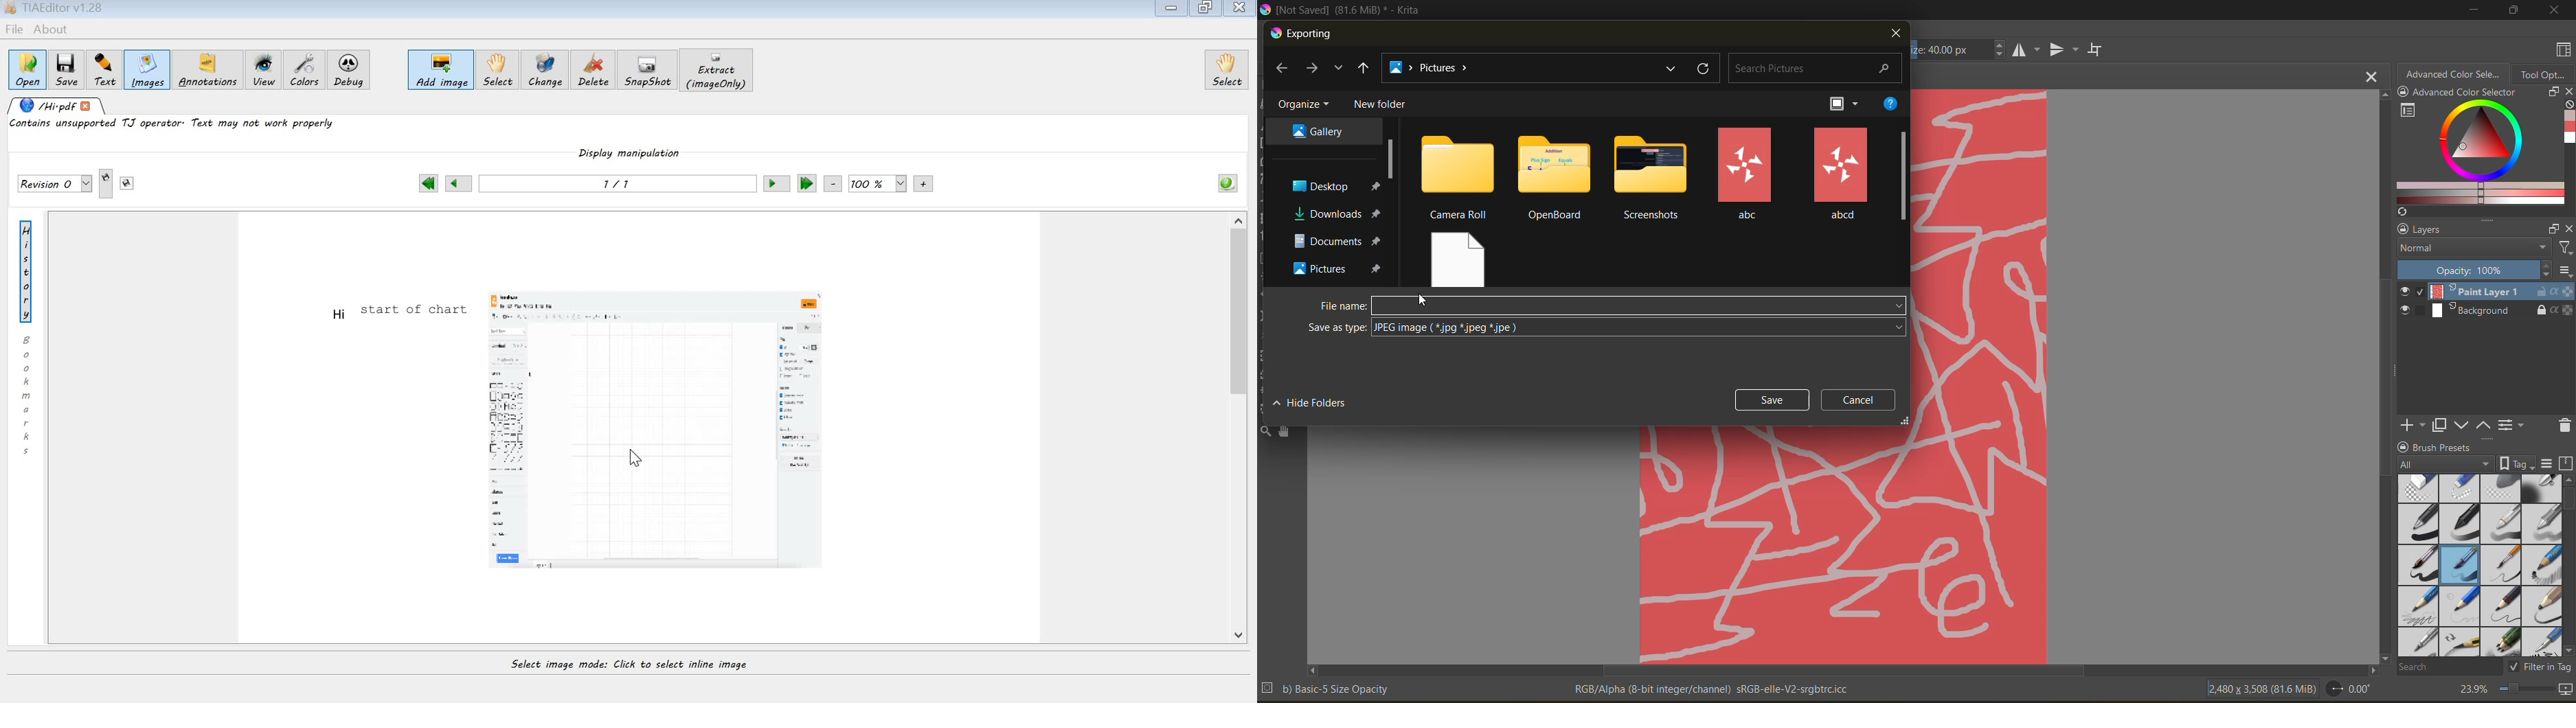 This screenshot has width=2576, height=728. I want to click on flip vertically, so click(2061, 51).